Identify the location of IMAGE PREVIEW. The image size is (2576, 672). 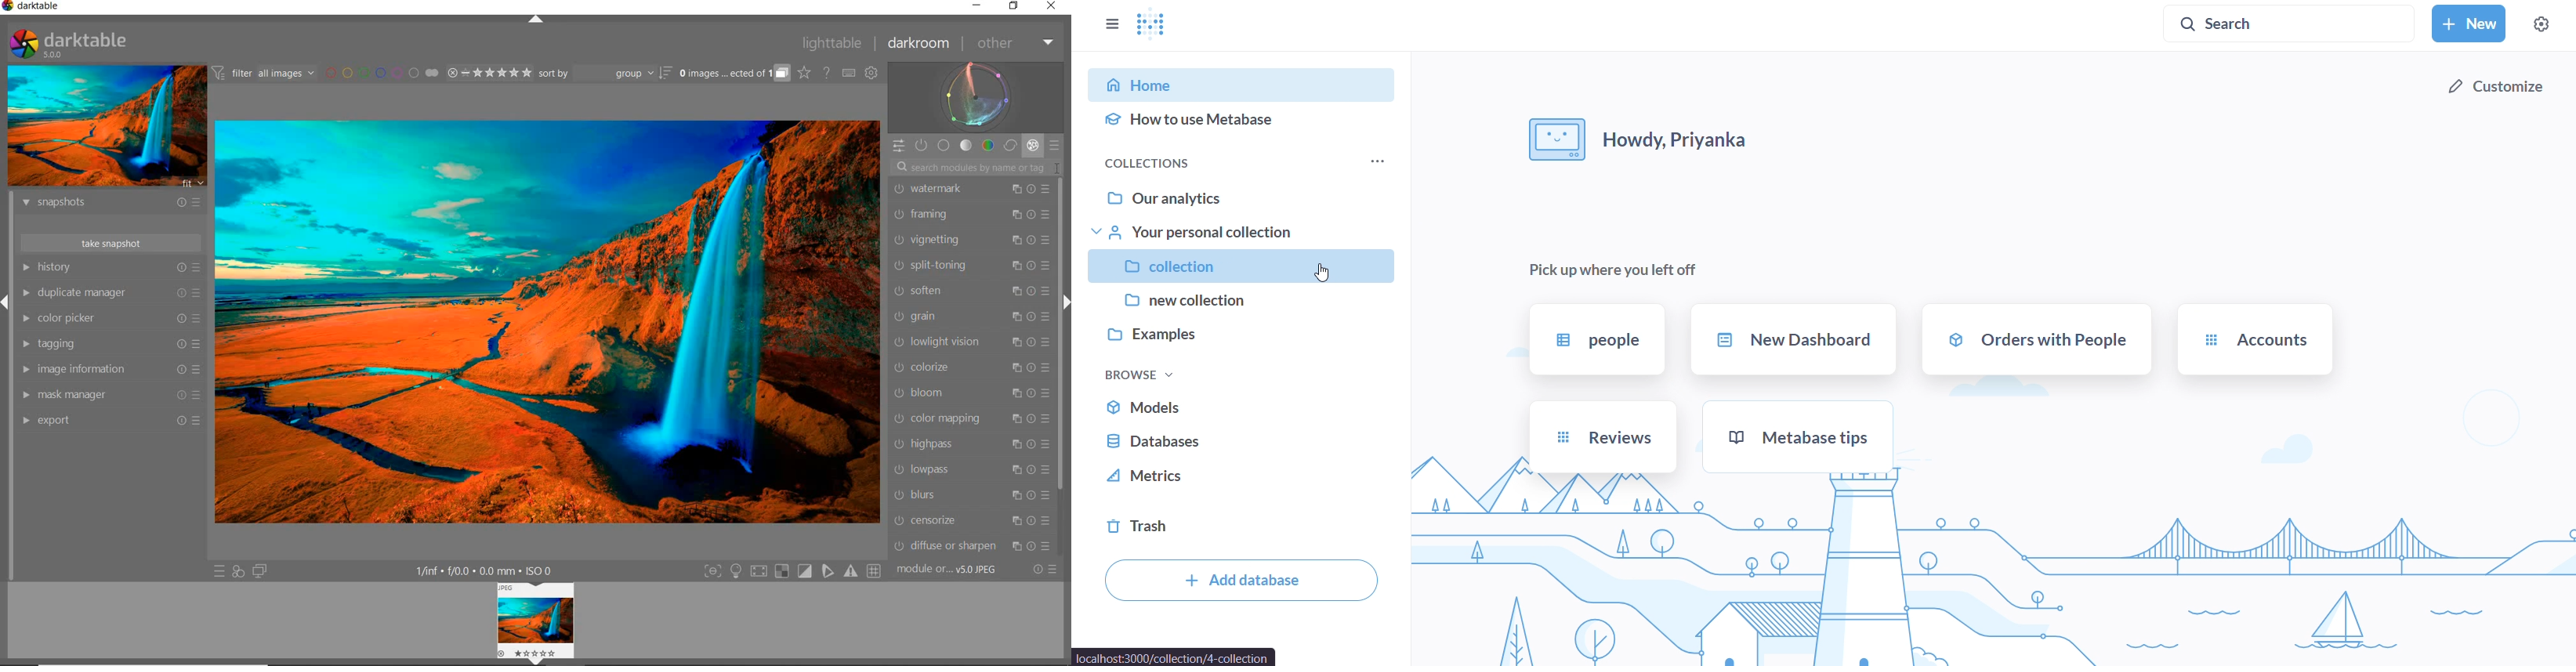
(105, 126).